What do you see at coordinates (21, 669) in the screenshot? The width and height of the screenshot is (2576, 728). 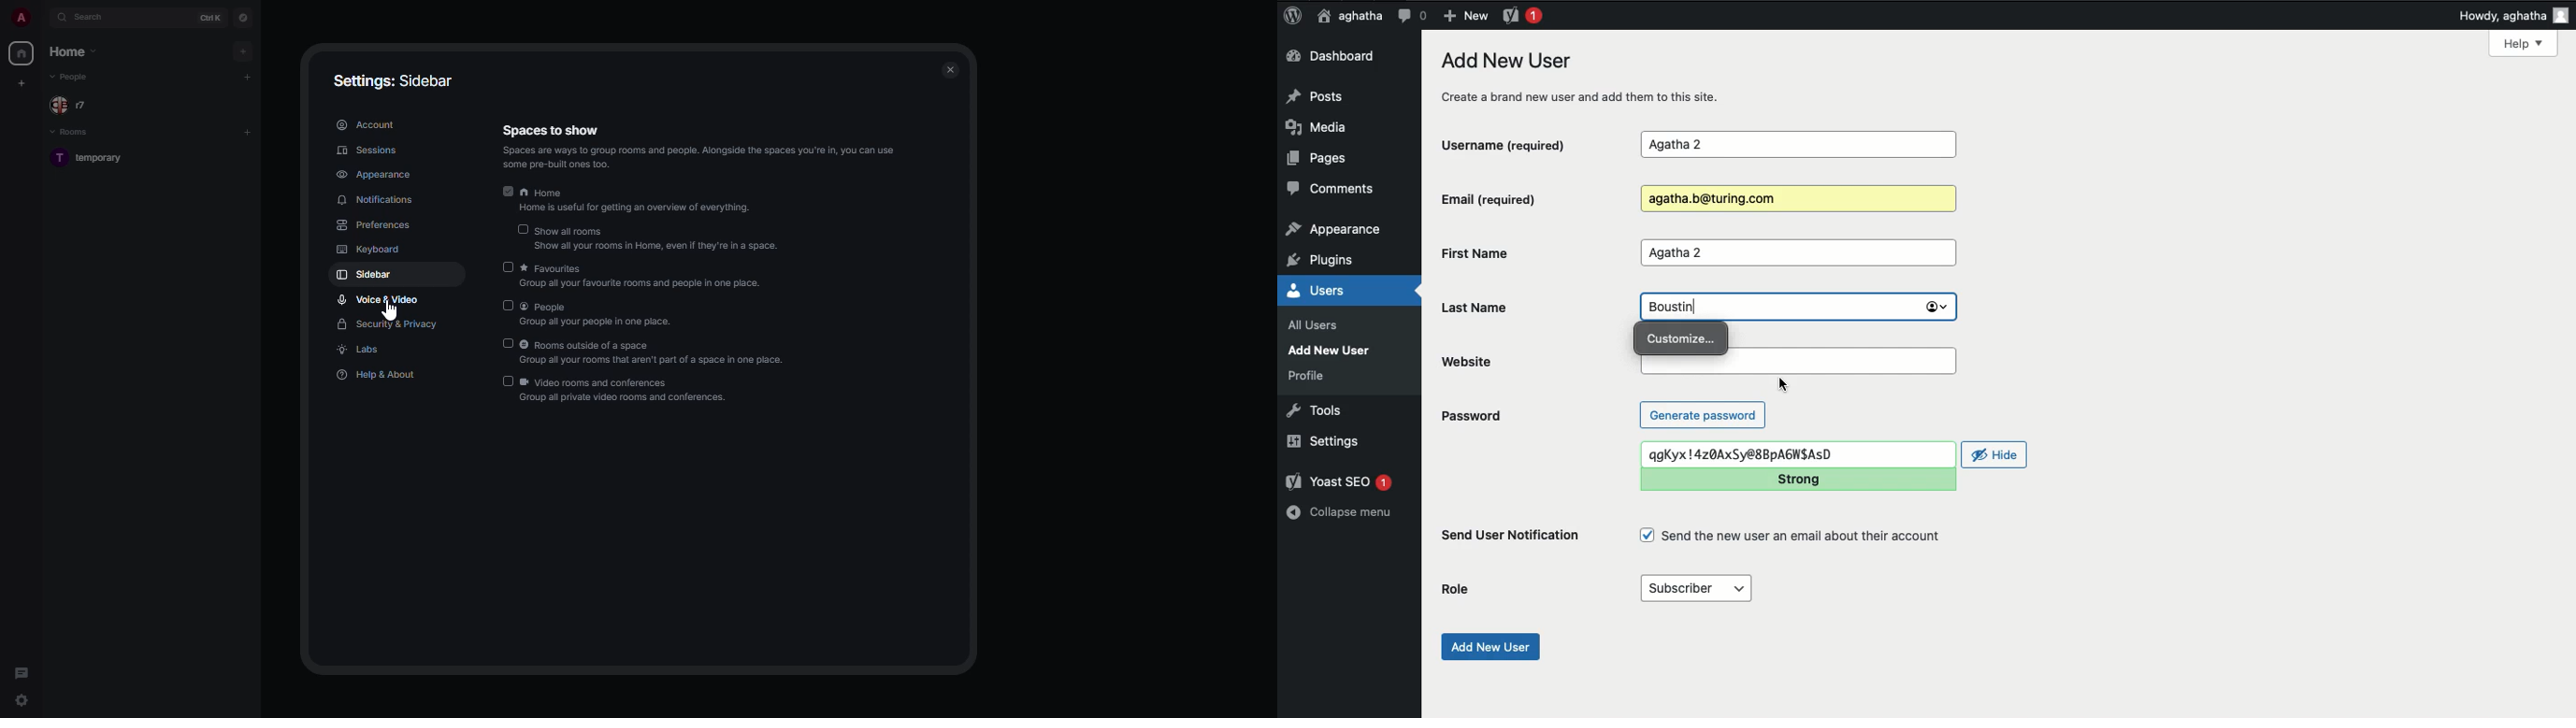 I see `threads` at bounding box center [21, 669].